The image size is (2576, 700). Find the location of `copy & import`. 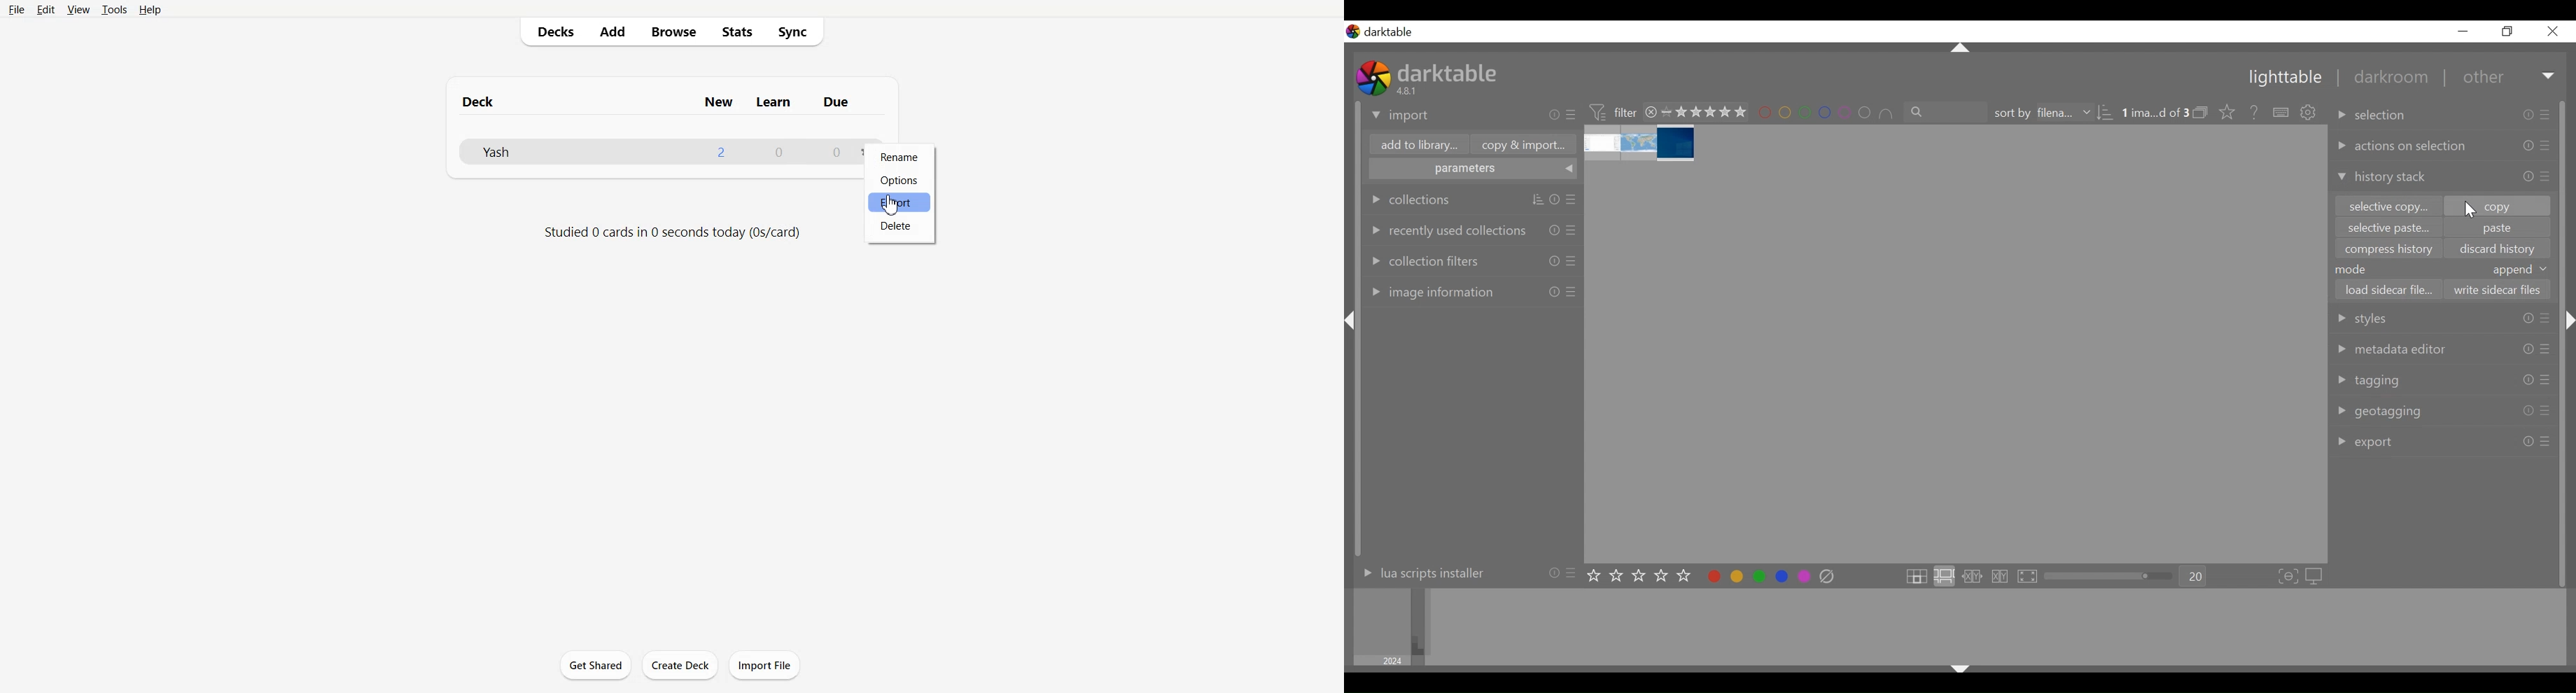

copy & import is located at coordinates (1520, 145).